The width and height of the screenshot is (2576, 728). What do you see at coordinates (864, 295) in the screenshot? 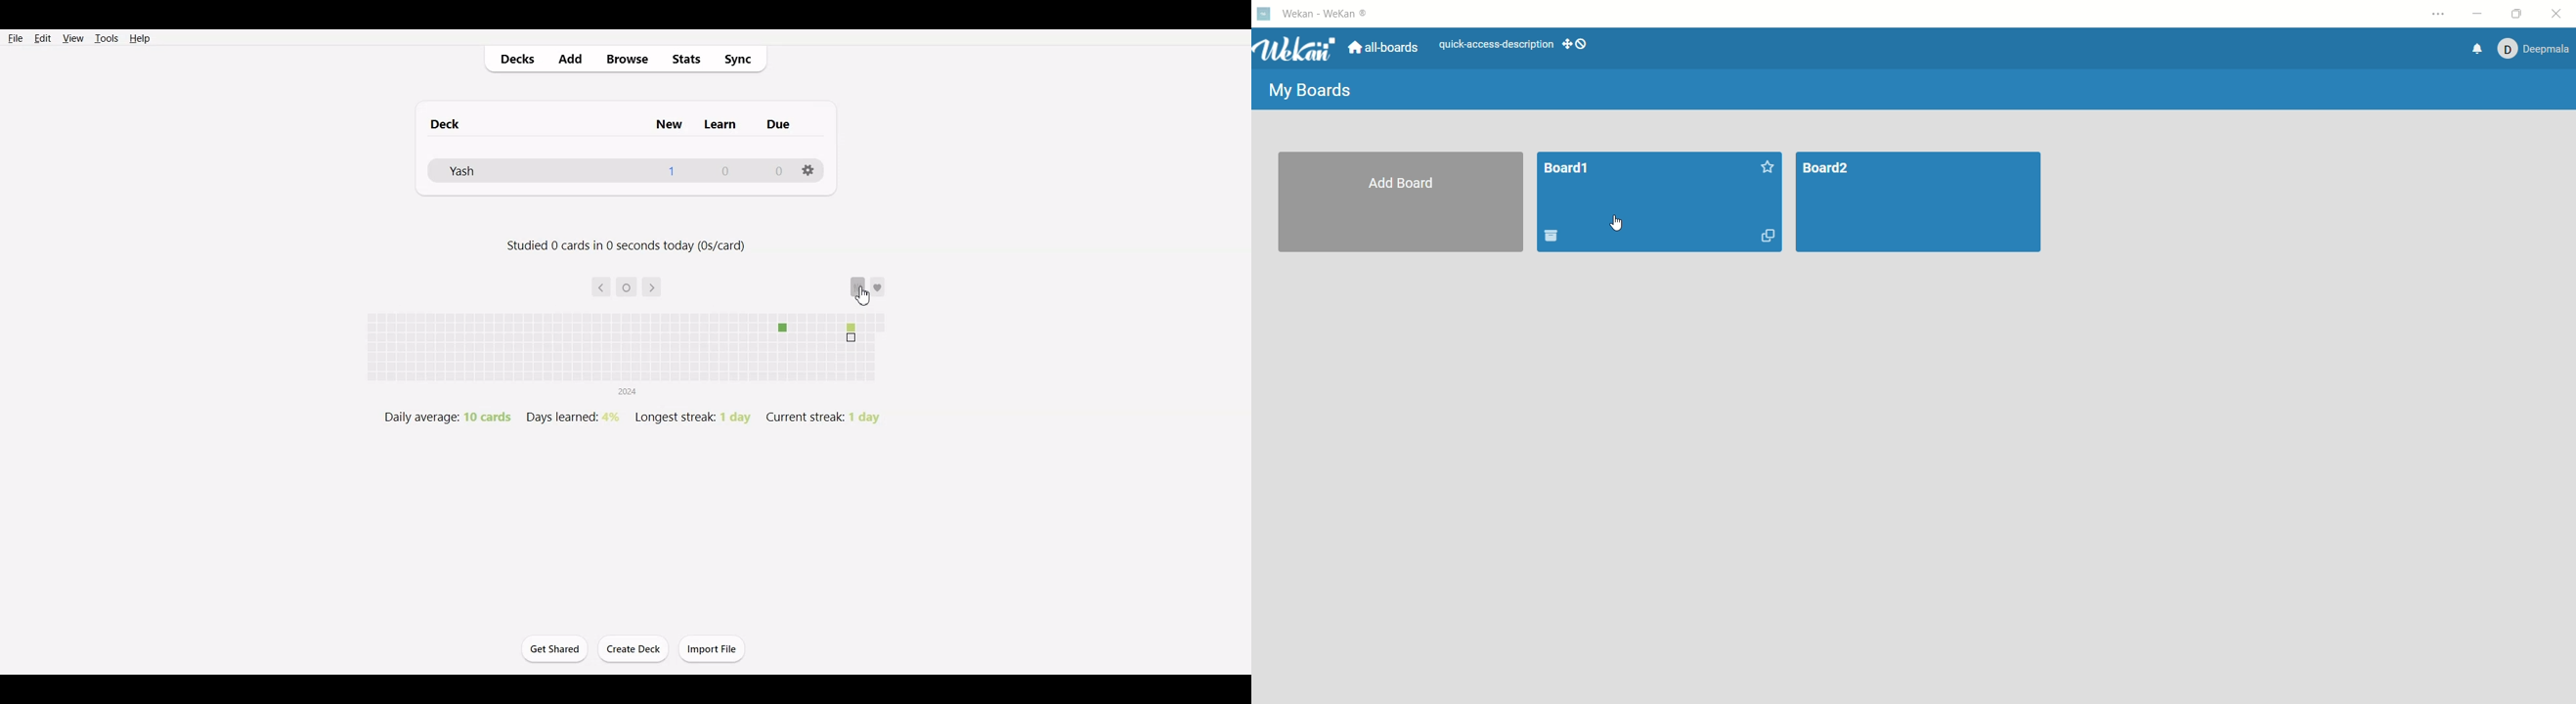
I see `cursor` at bounding box center [864, 295].